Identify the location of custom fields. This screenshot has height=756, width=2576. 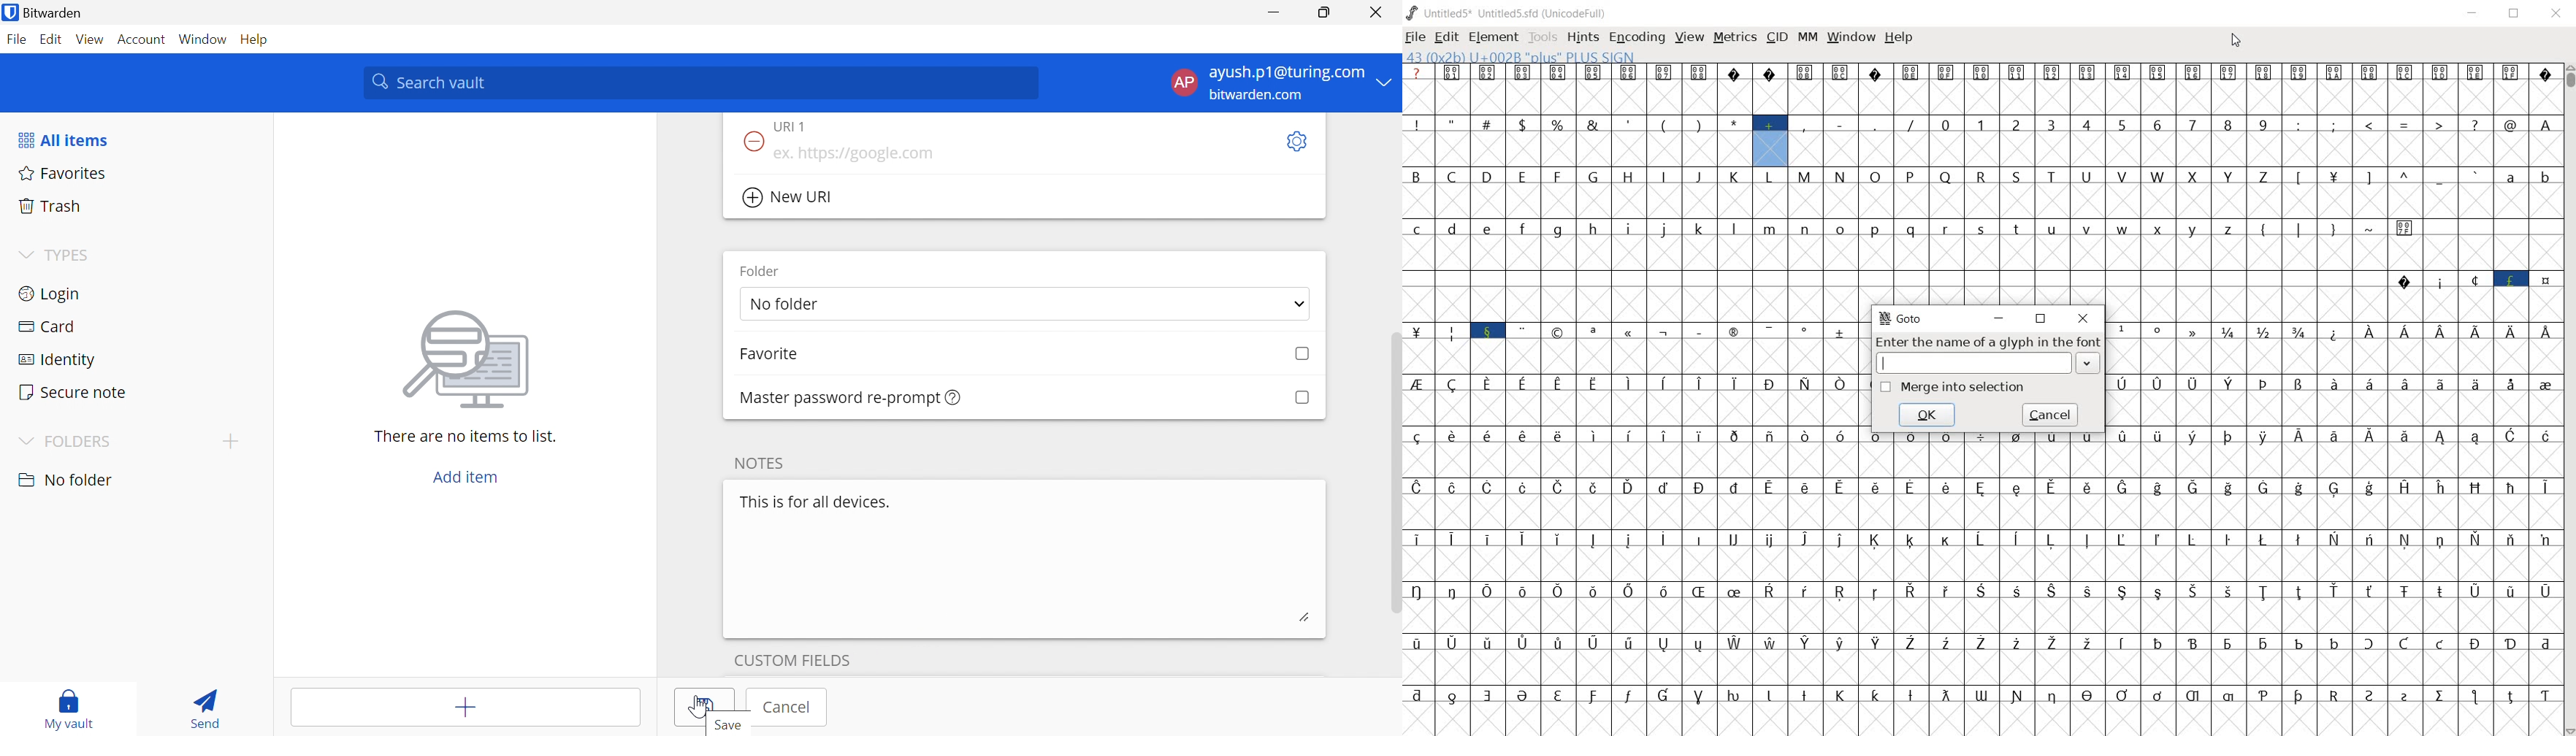
(794, 661).